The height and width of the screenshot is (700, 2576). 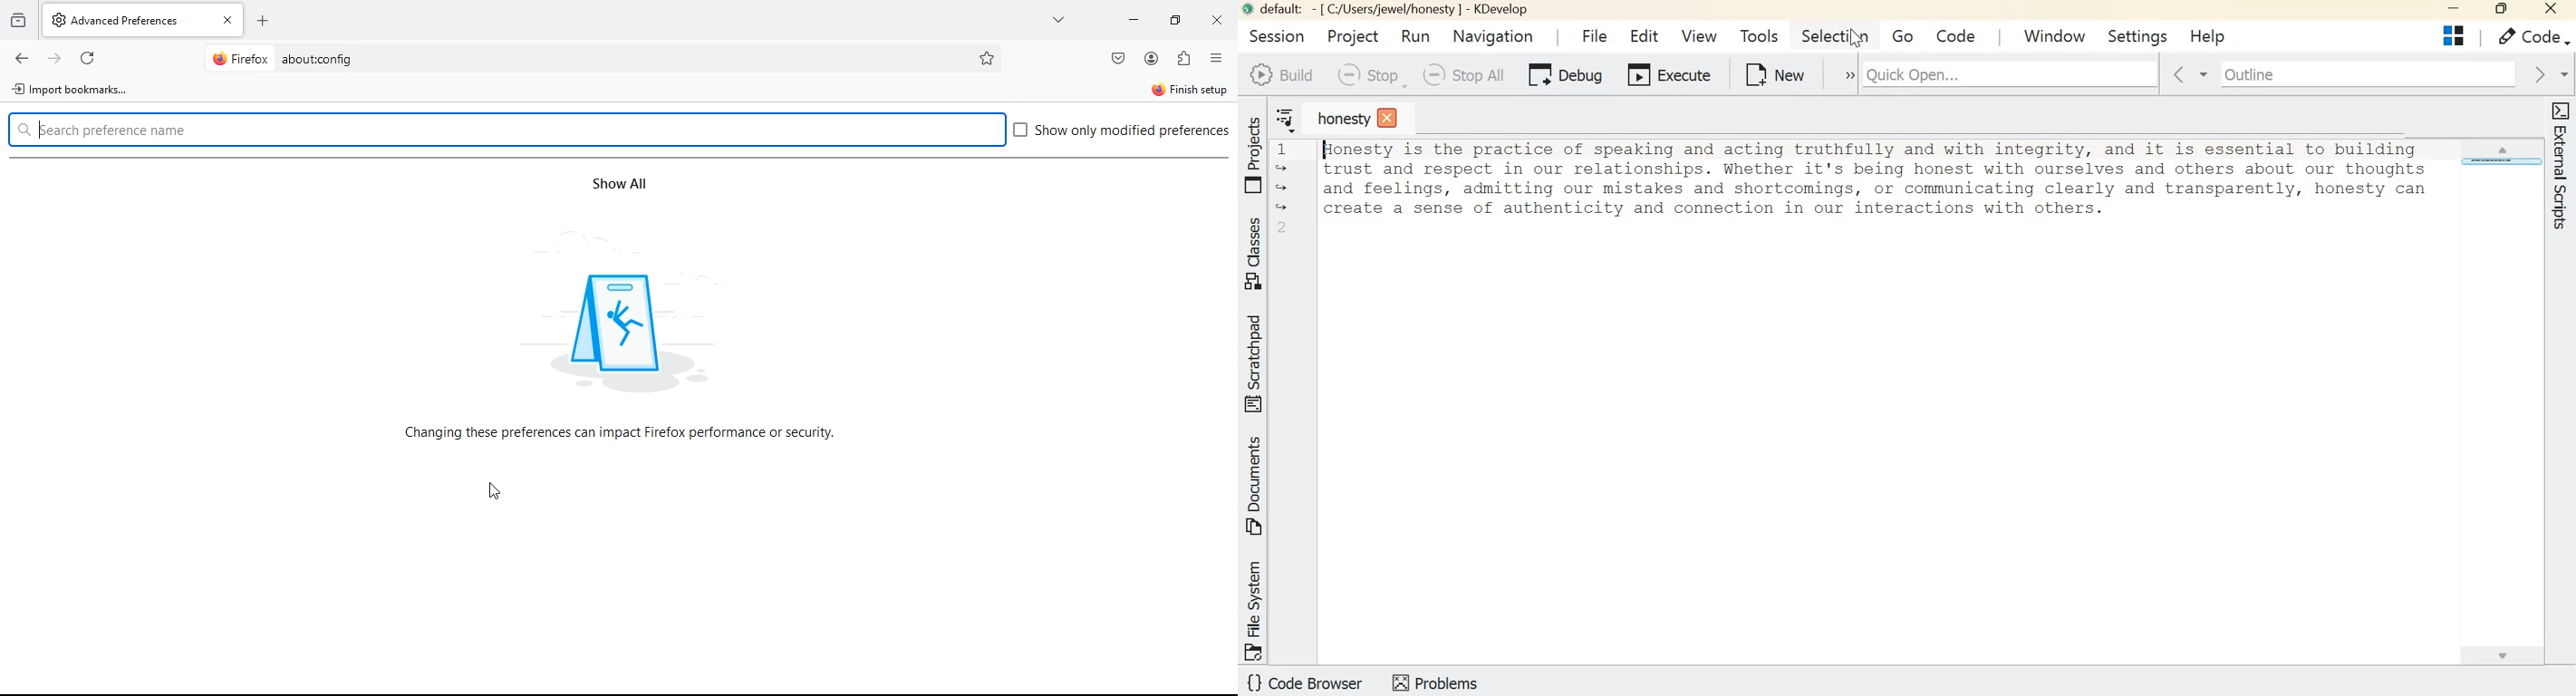 I want to click on Navigation, so click(x=1494, y=36).